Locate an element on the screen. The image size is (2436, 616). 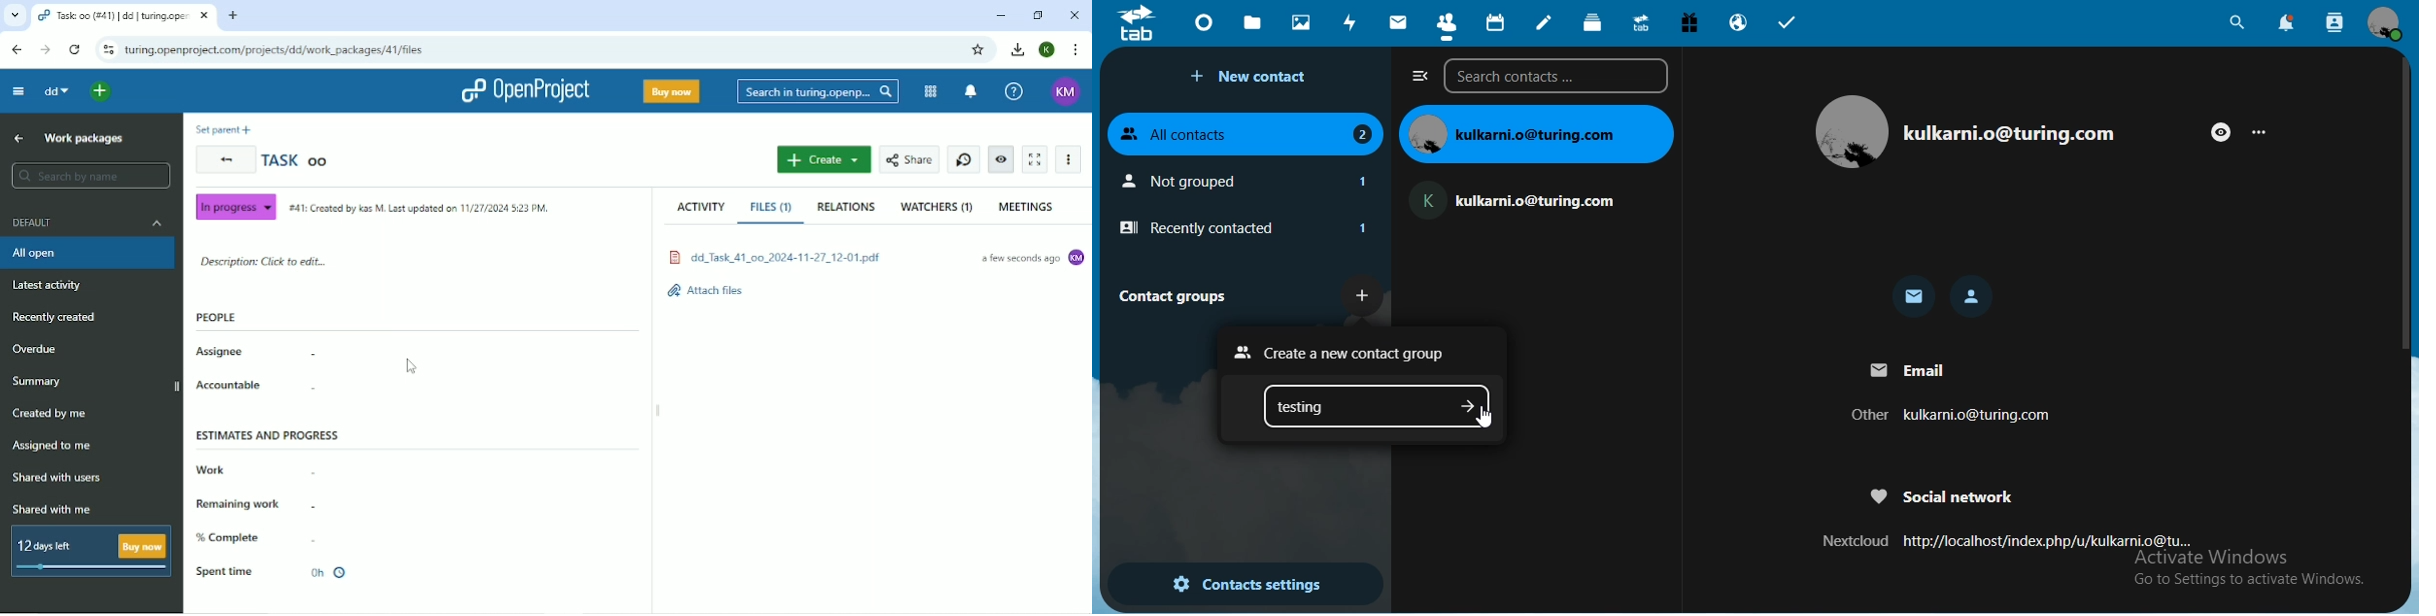
Email is located at coordinates (1906, 367).